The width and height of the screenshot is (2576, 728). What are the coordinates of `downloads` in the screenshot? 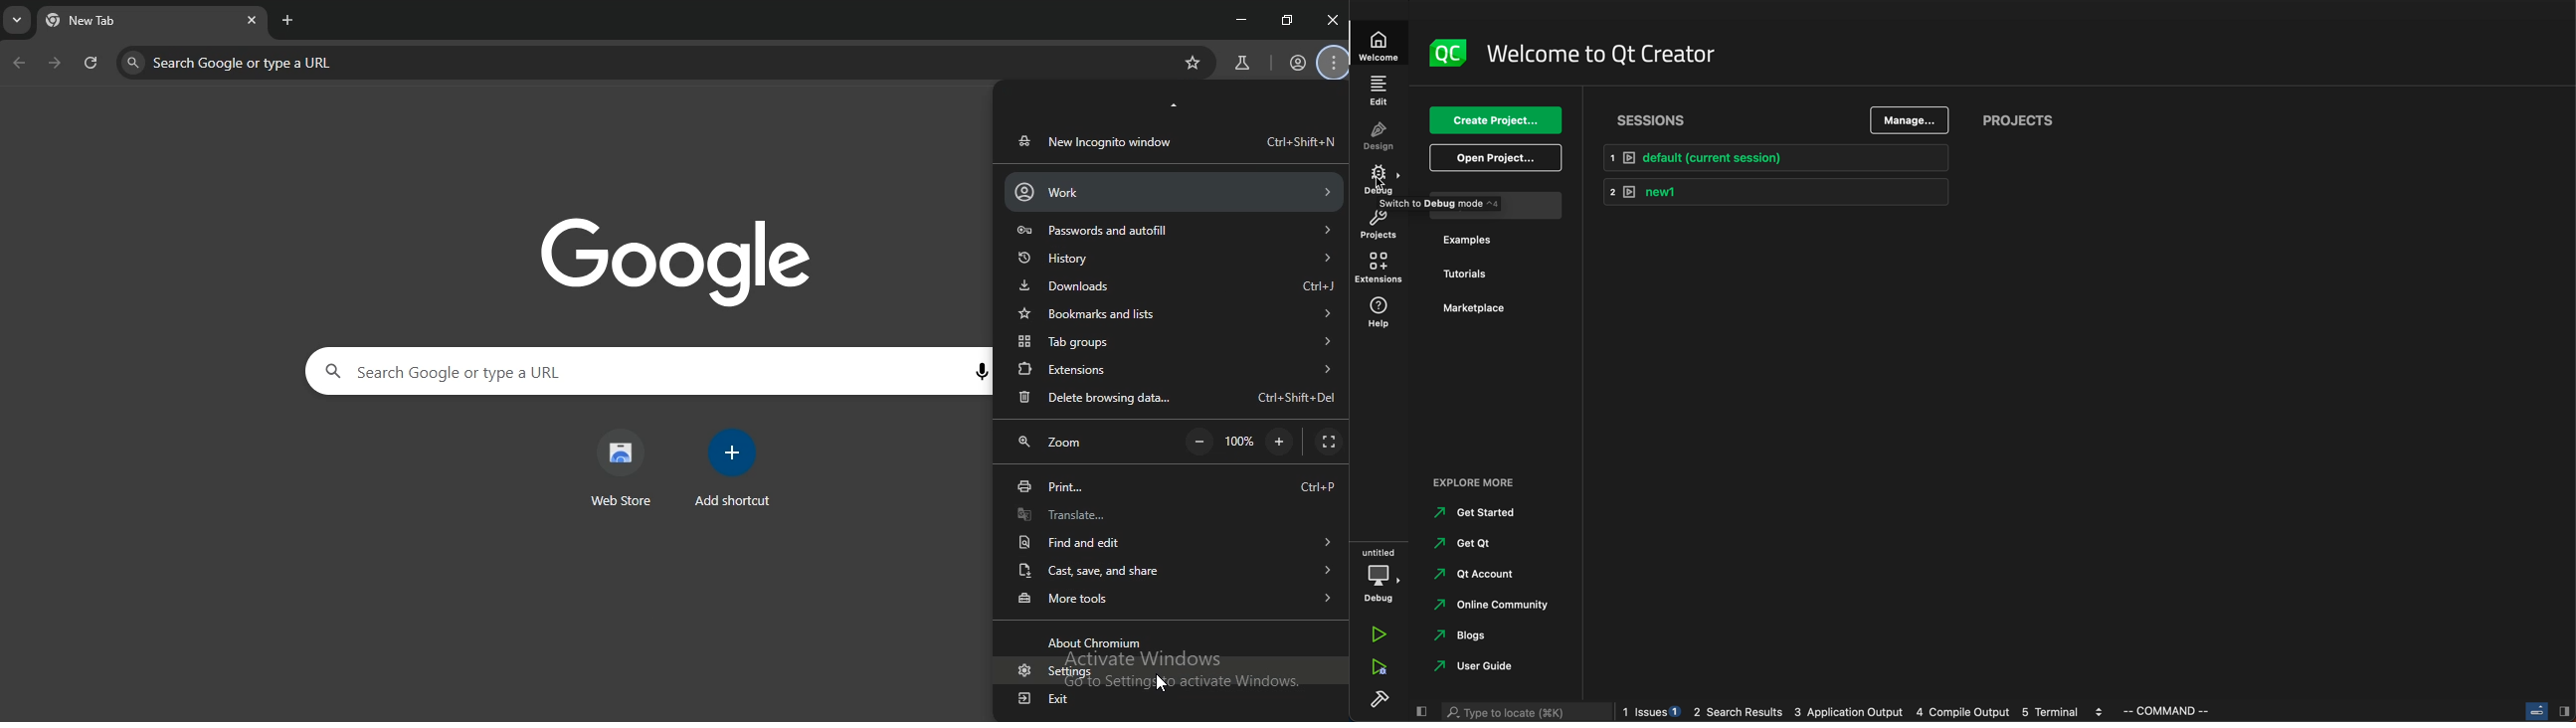 It's located at (1177, 285).